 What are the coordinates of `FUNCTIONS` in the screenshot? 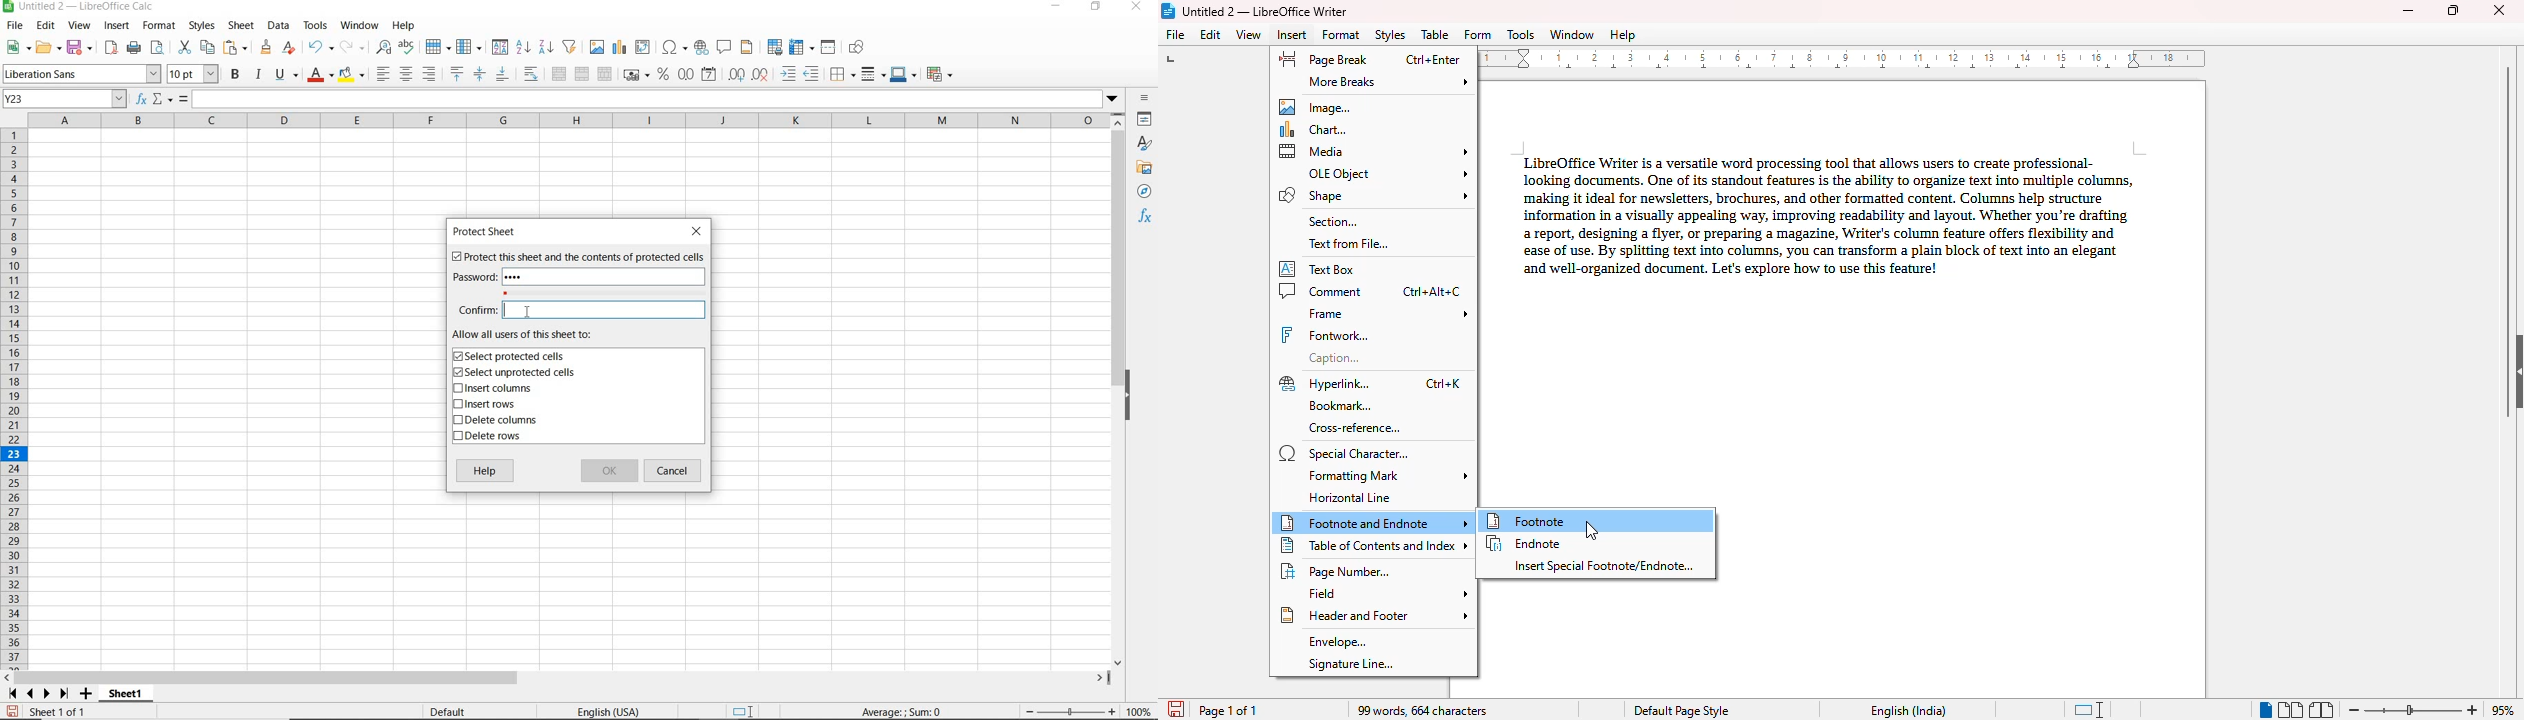 It's located at (1146, 218).